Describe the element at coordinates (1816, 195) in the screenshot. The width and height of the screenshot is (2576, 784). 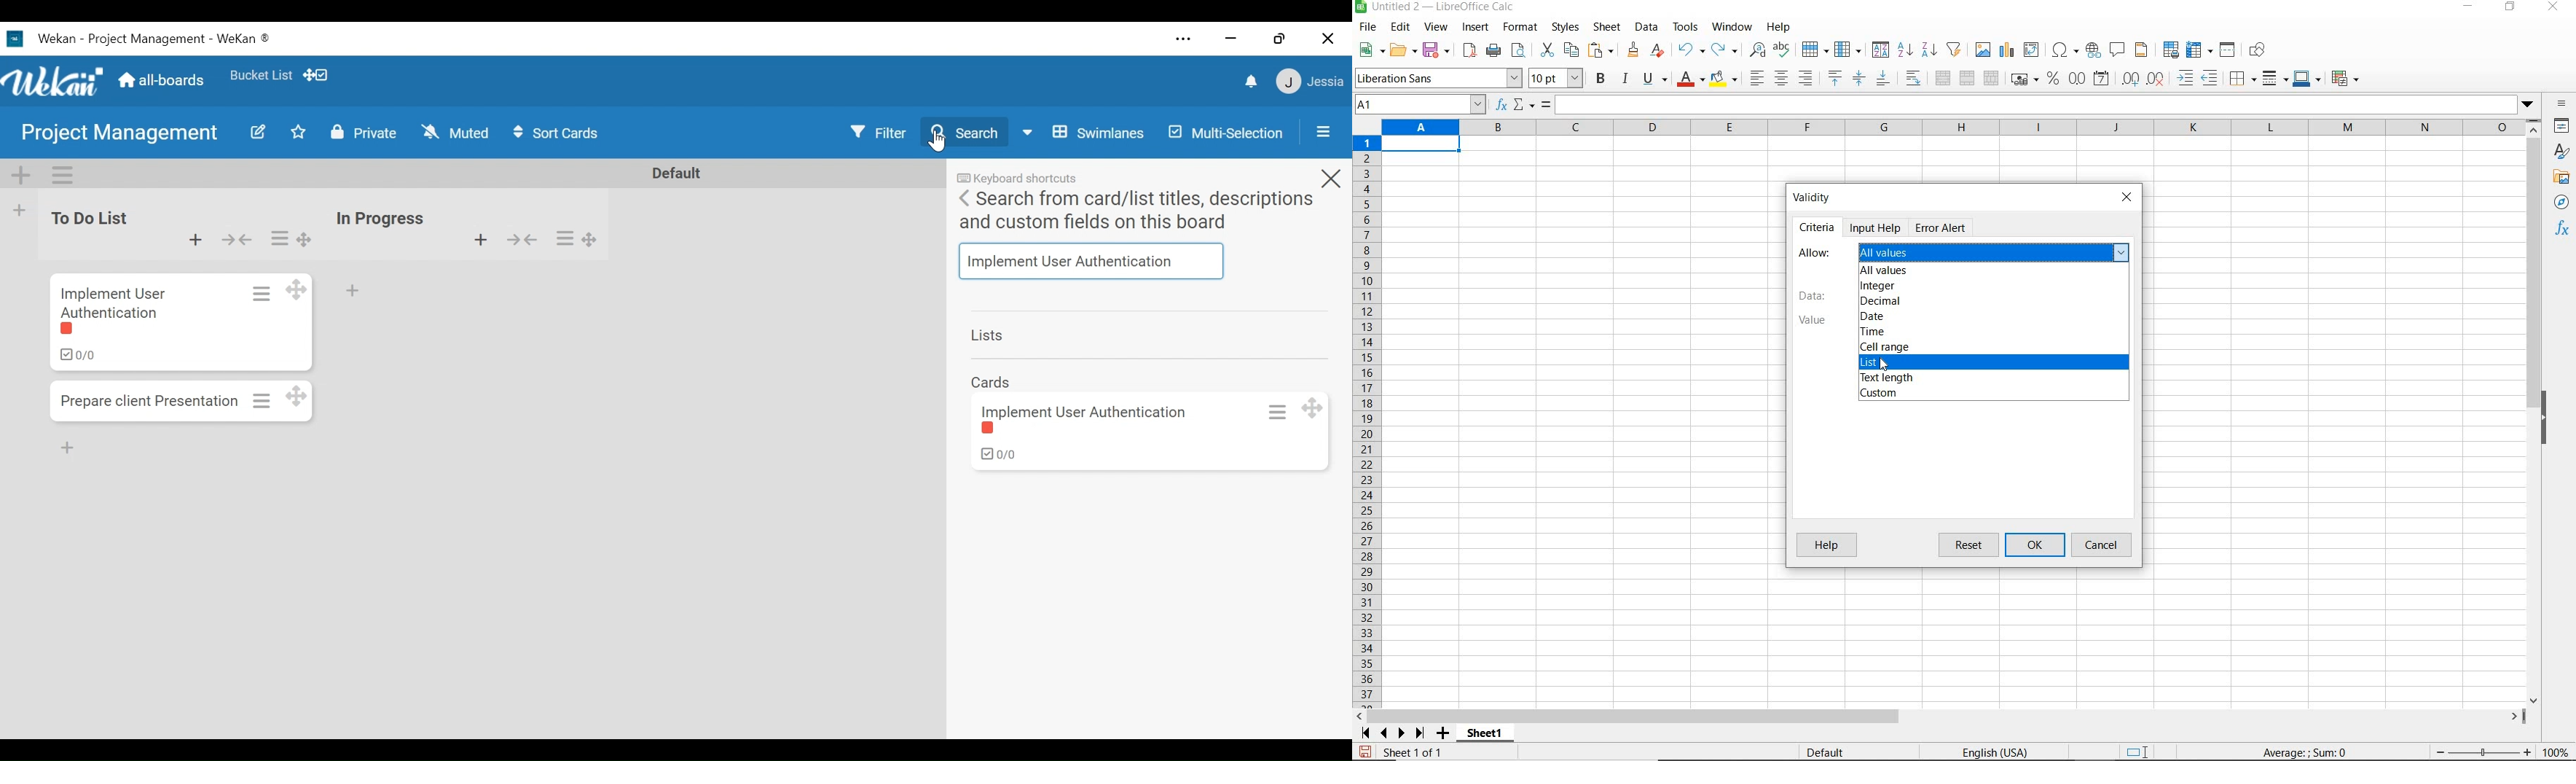
I see `validity` at that location.